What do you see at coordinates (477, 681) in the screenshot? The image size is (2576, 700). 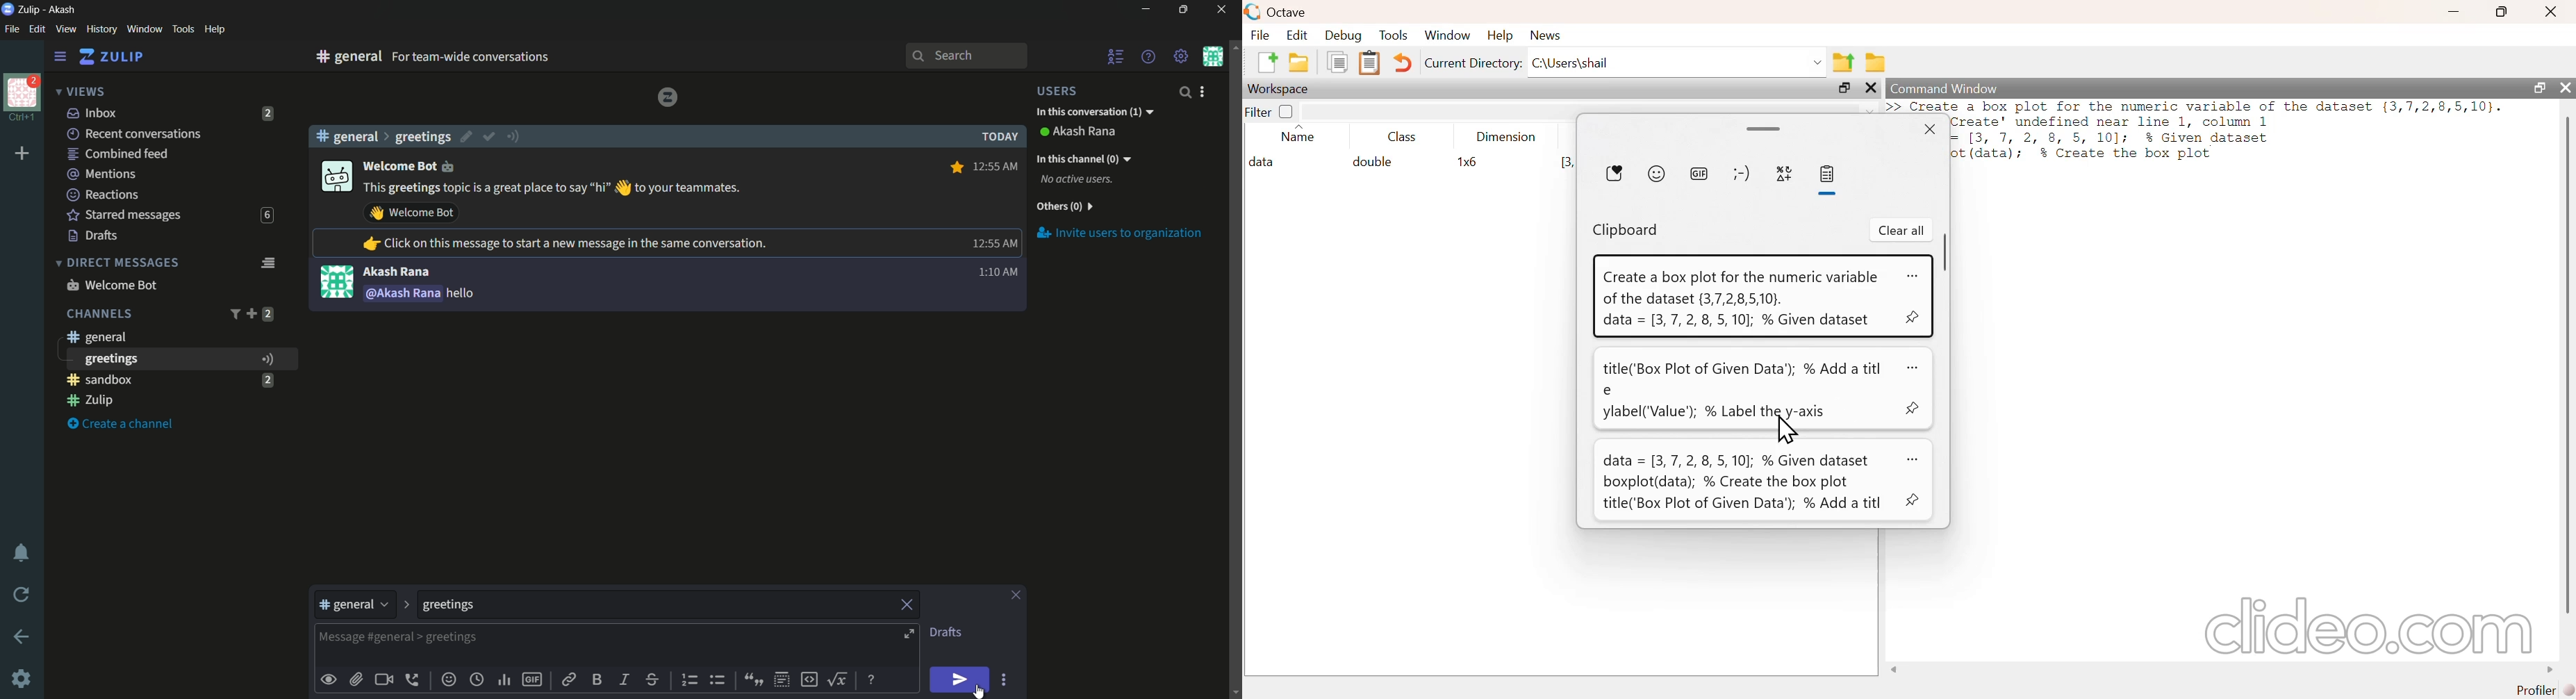 I see `add globe` at bounding box center [477, 681].